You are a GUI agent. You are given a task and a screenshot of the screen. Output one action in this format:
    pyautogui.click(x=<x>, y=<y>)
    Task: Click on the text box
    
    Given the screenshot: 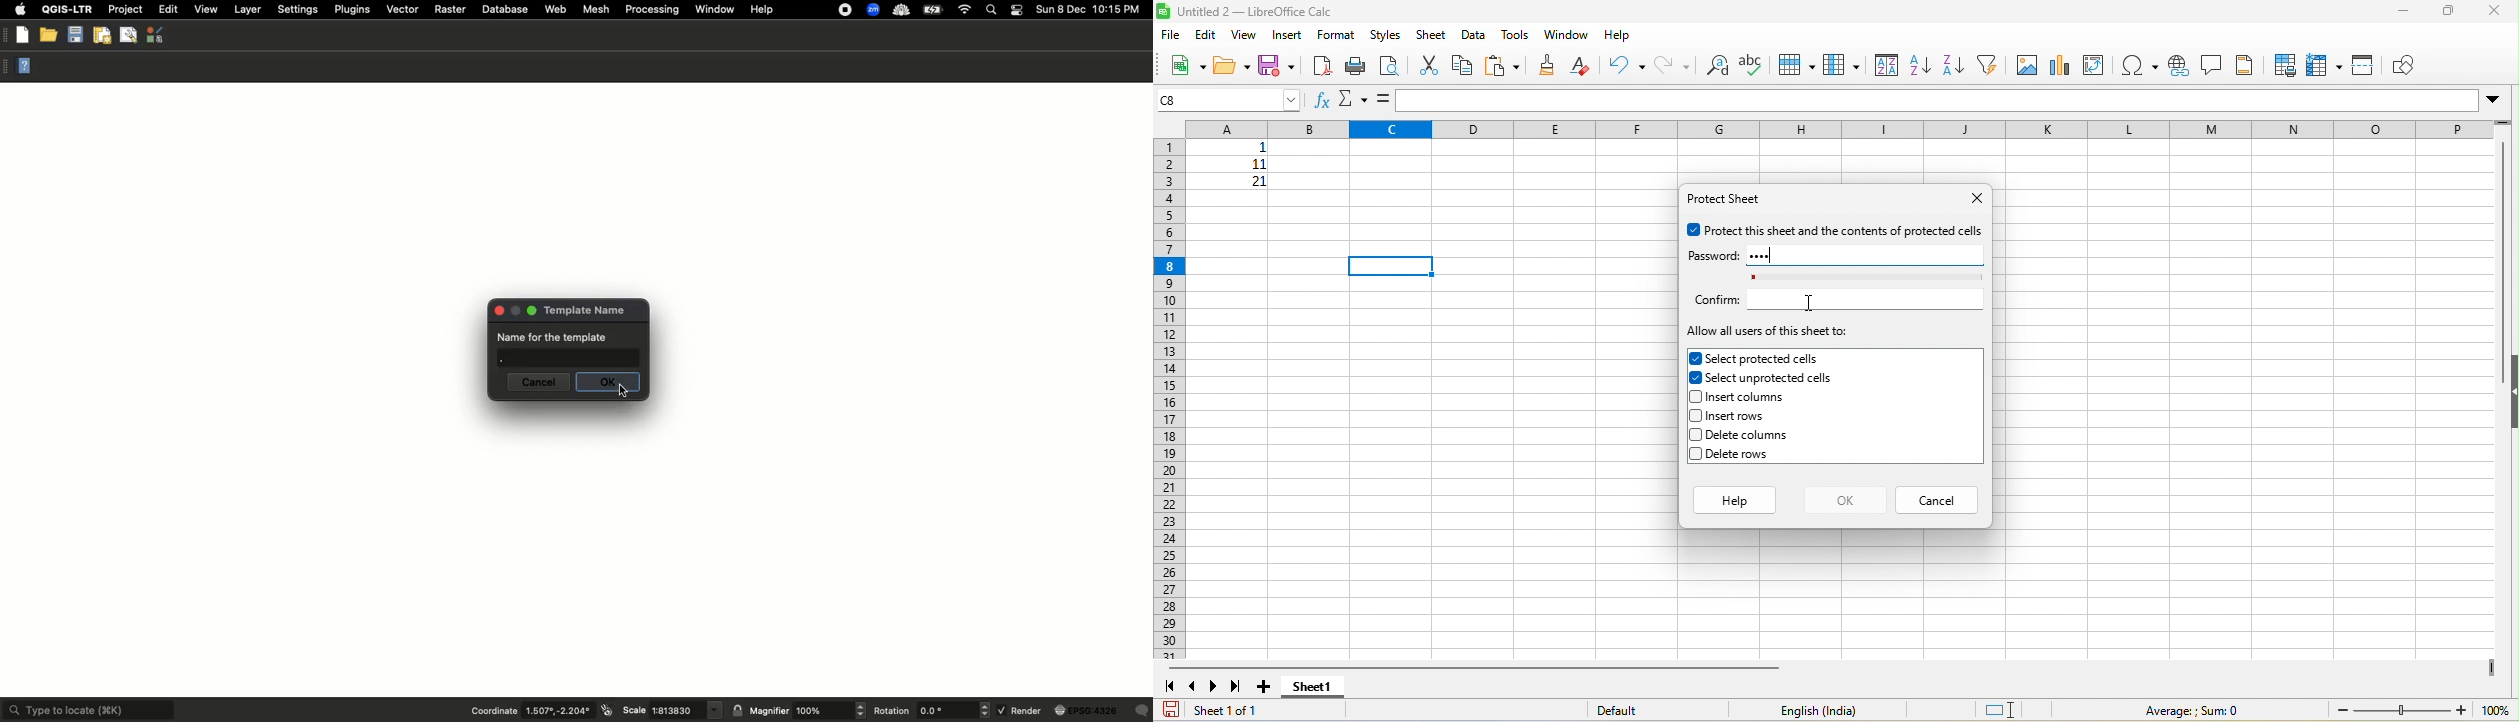 What is the action you would take?
    pyautogui.click(x=585, y=359)
    